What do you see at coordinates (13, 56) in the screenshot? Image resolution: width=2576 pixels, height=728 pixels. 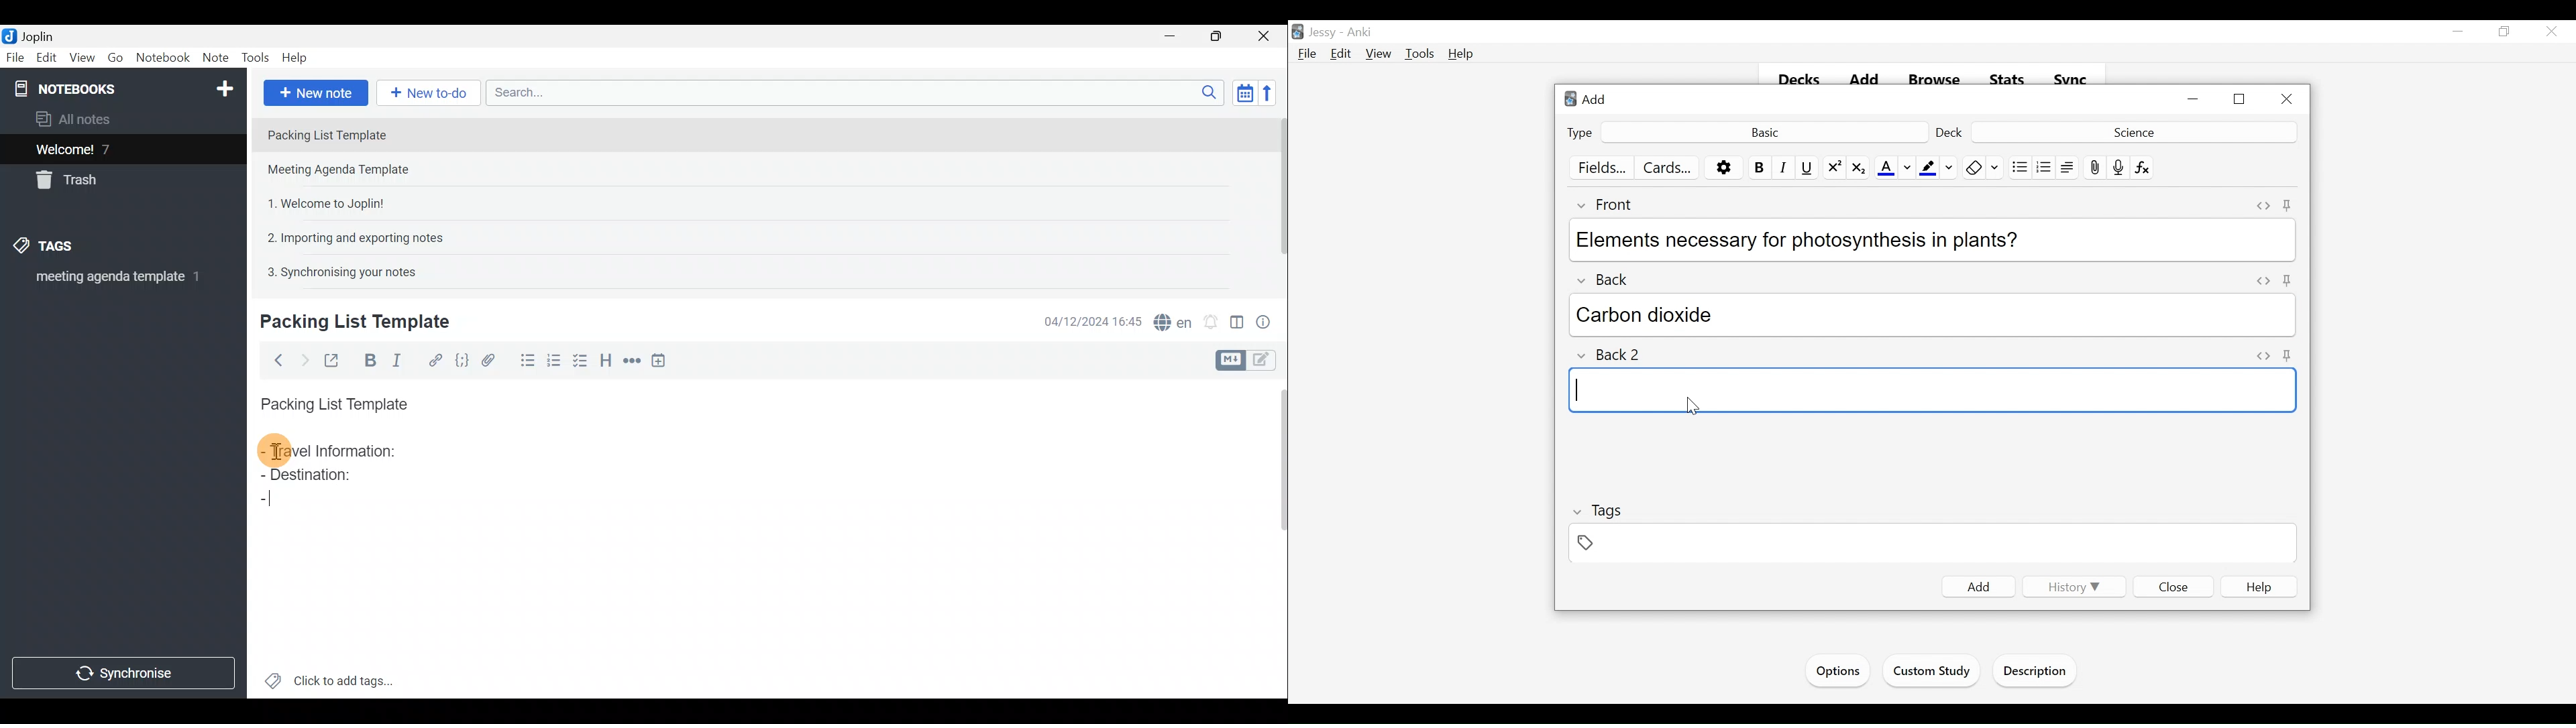 I see `File` at bounding box center [13, 56].